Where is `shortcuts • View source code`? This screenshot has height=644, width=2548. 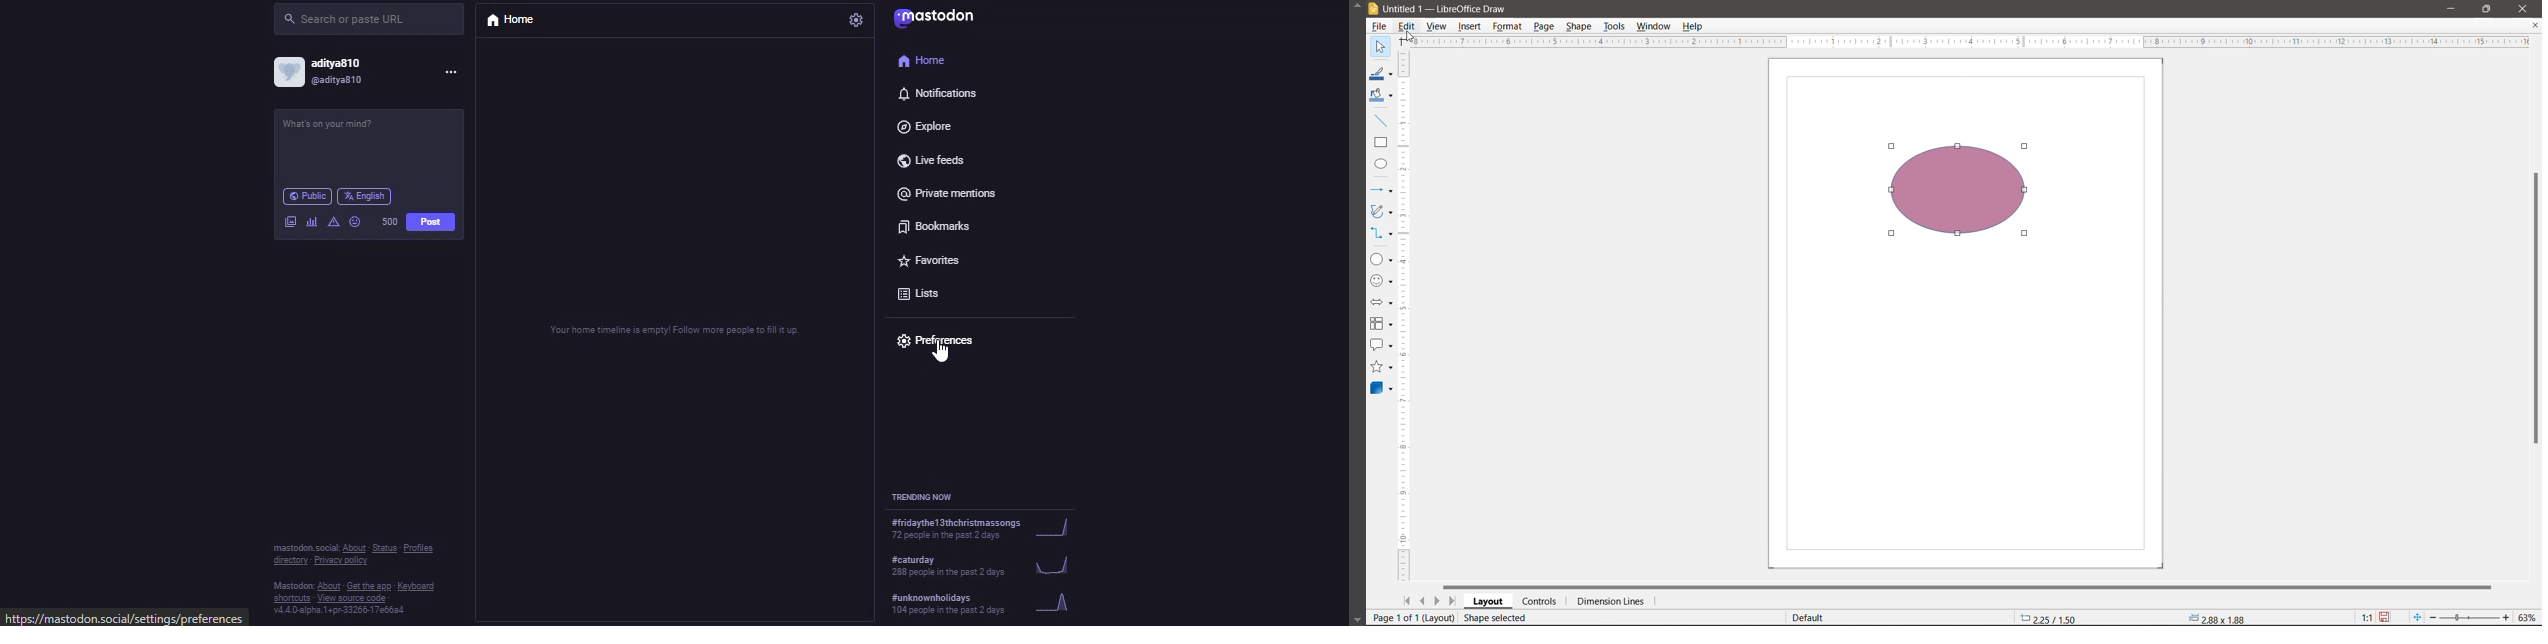 shortcuts • View source code is located at coordinates (346, 600).